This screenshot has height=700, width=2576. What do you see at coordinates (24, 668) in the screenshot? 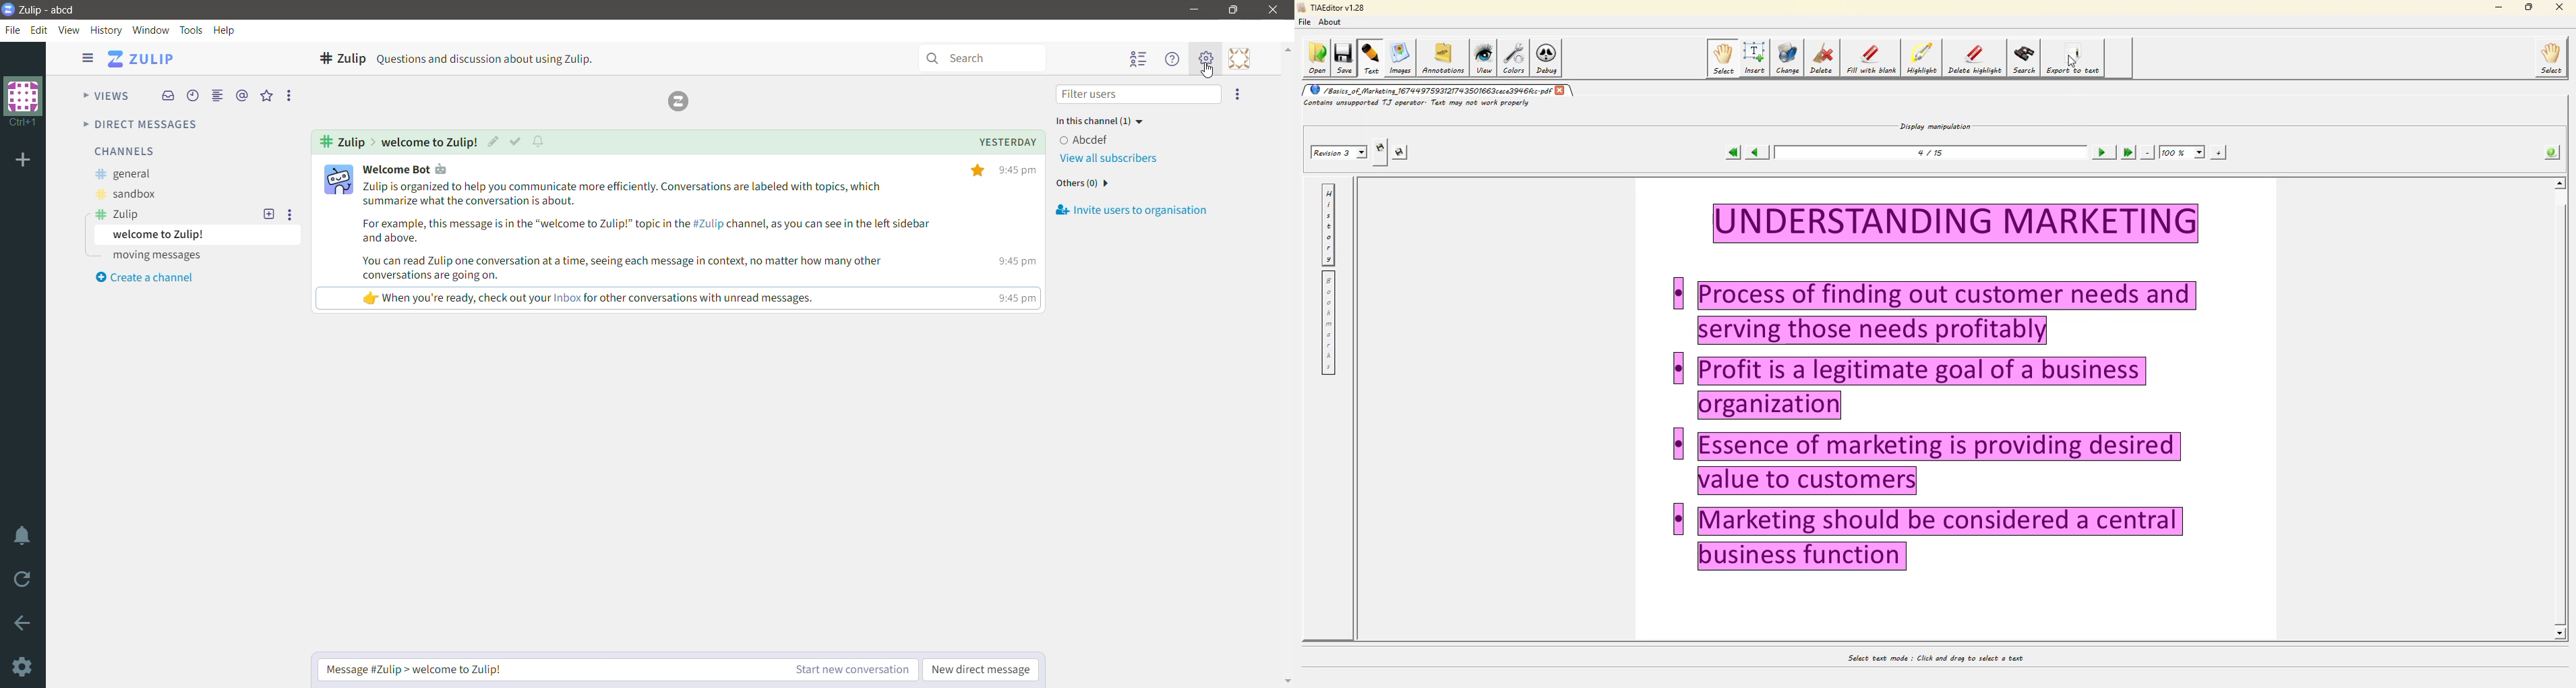
I see `Settings` at bounding box center [24, 668].